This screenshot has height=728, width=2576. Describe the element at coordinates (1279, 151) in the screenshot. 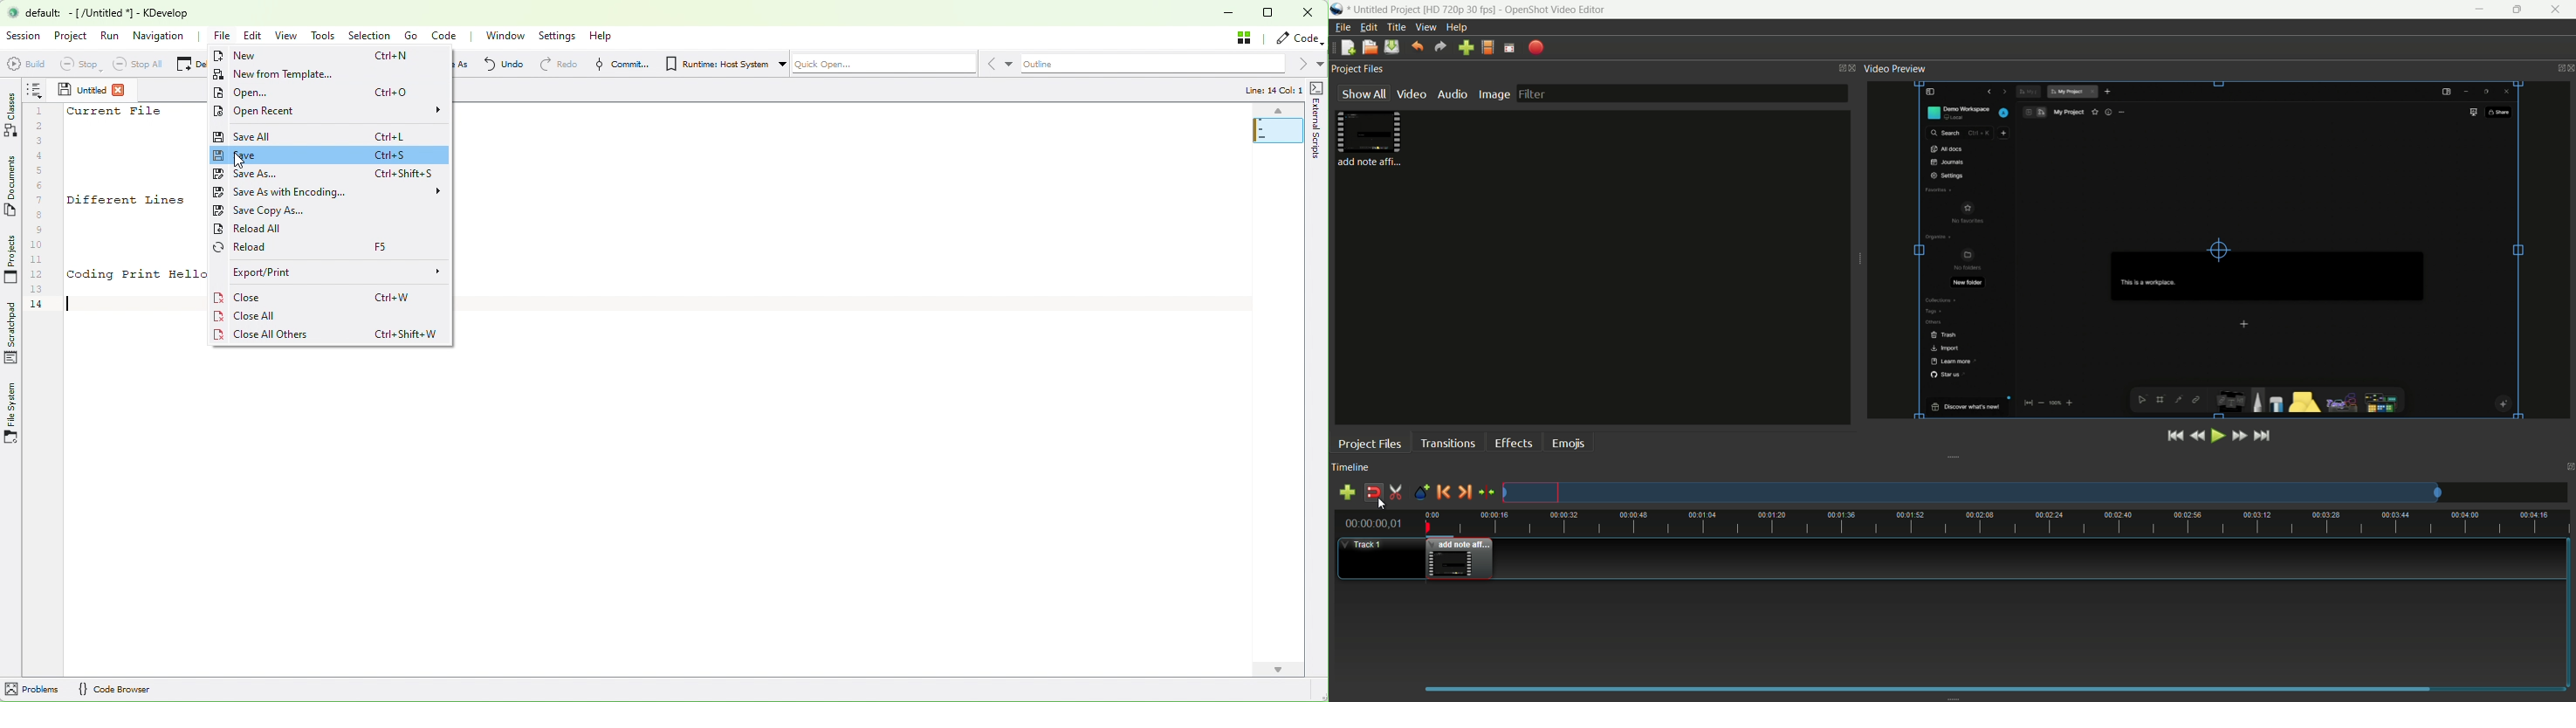

I see `Mini code map` at that location.